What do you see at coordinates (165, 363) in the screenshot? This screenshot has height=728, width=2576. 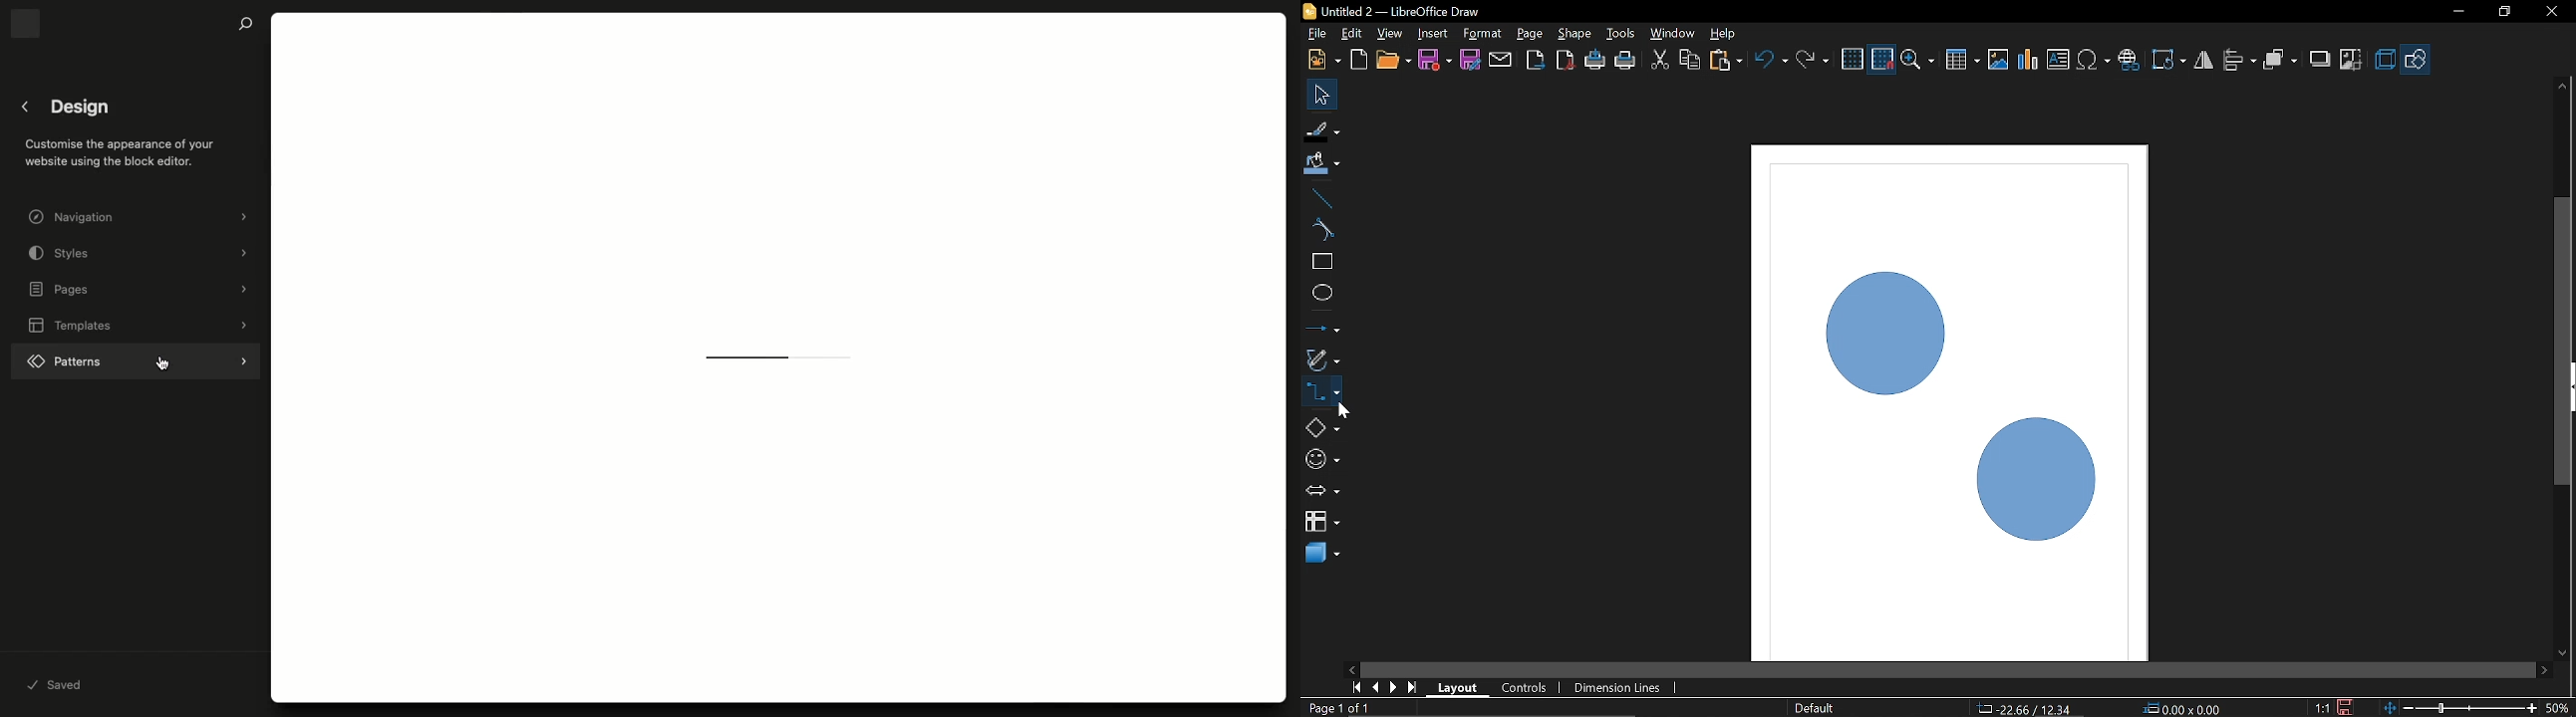 I see `cursor` at bounding box center [165, 363].